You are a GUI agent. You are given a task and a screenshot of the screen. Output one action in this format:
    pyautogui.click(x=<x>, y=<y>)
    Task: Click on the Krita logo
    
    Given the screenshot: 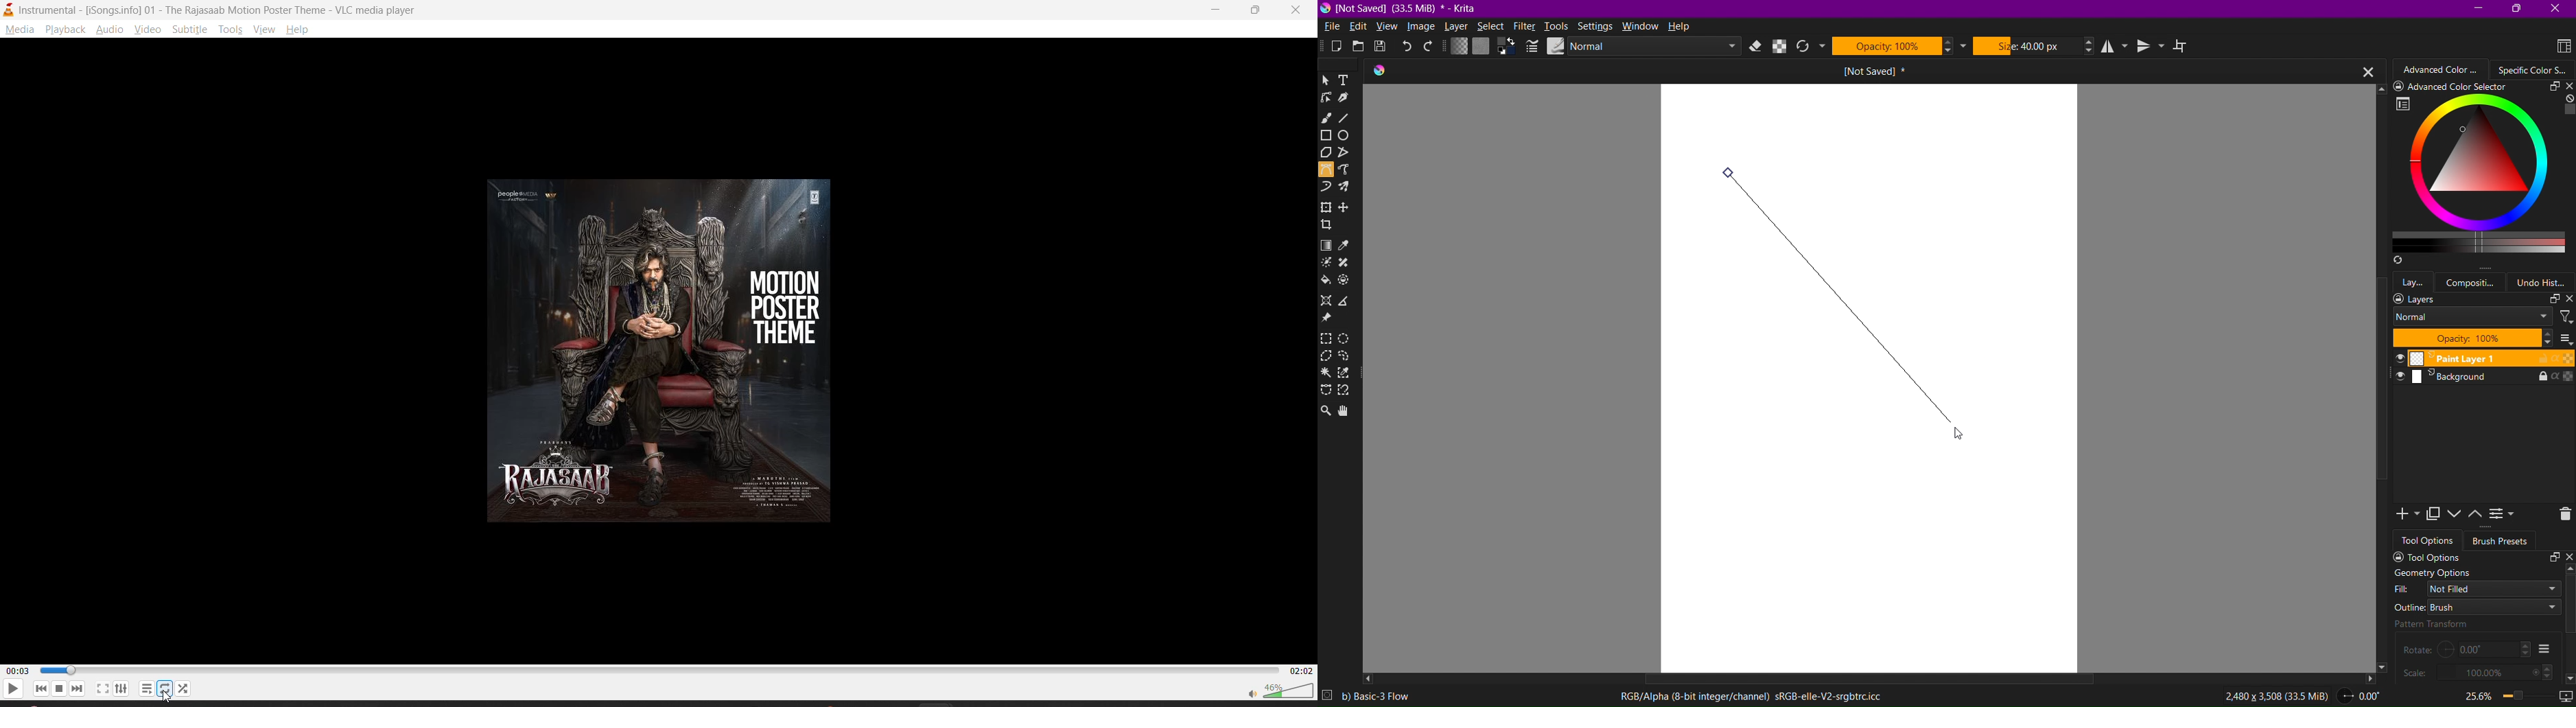 What is the action you would take?
    pyautogui.click(x=1380, y=71)
    